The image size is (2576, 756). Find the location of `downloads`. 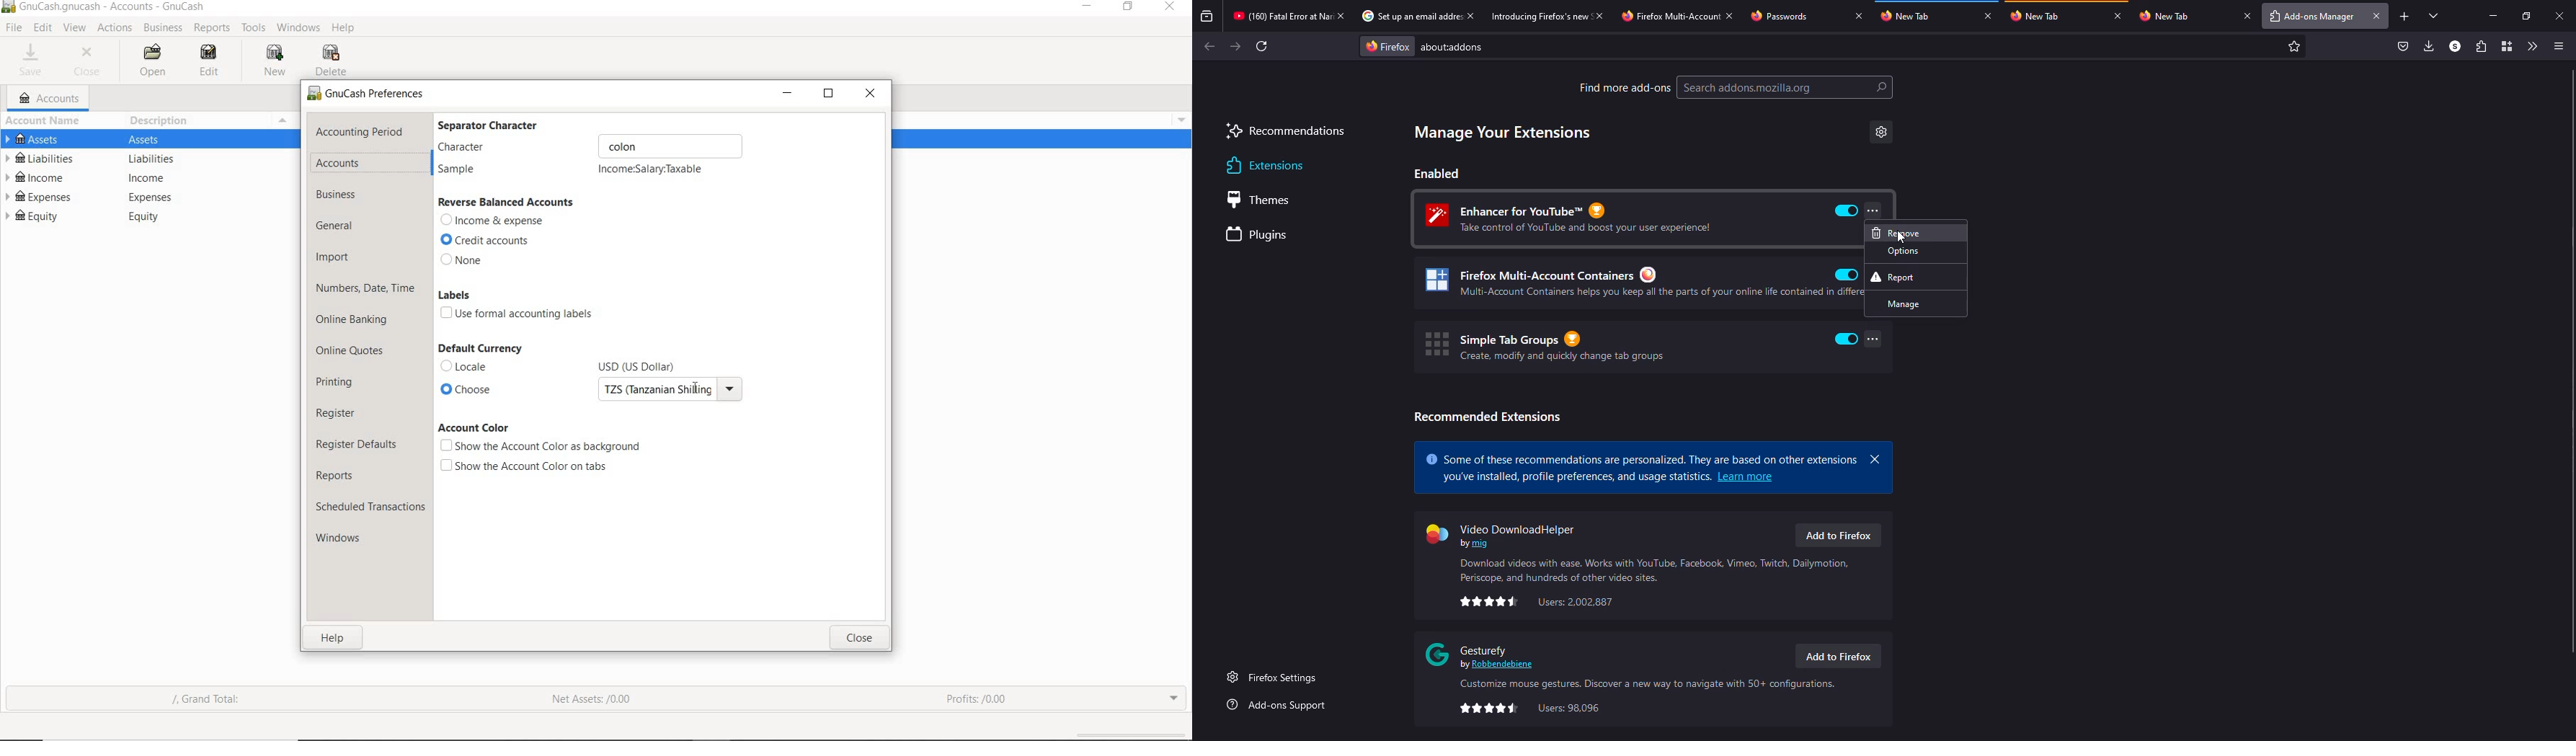

downloads is located at coordinates (2428, 45).